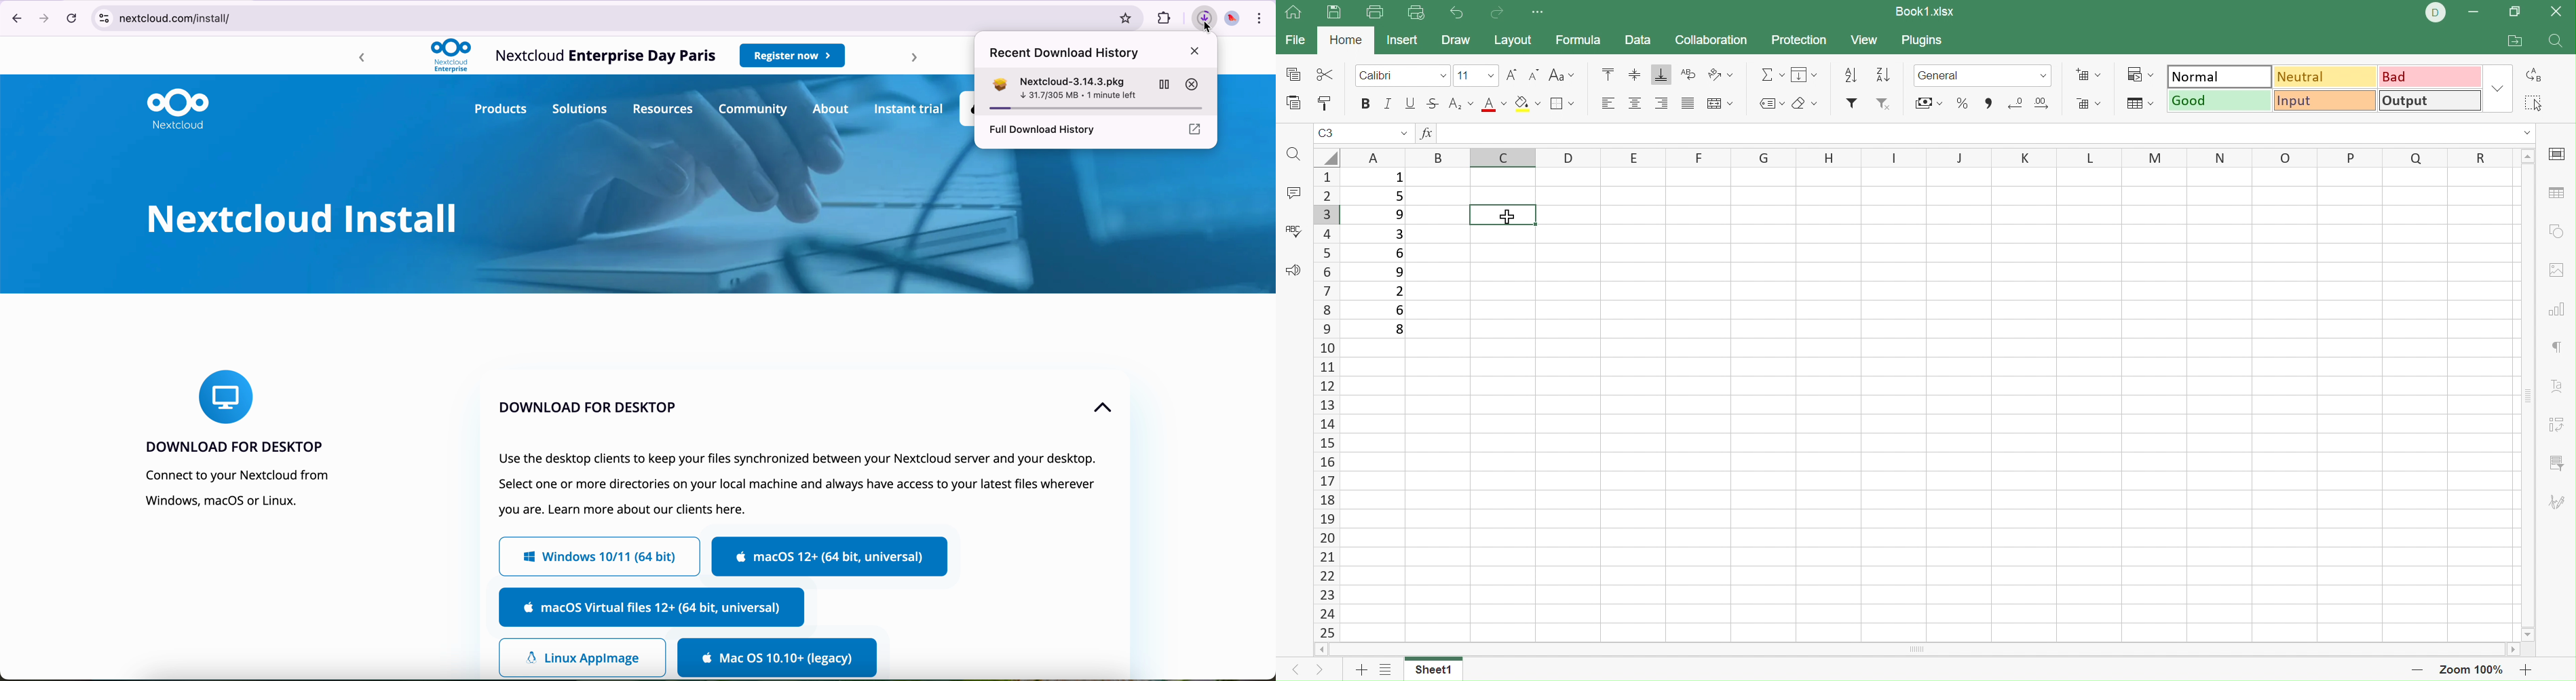 Image resolution: width=2576 pixels, height=700 pixels. I want to click on MacOs Virtual files 12+ (64 bit, universal), so click(653, 609).